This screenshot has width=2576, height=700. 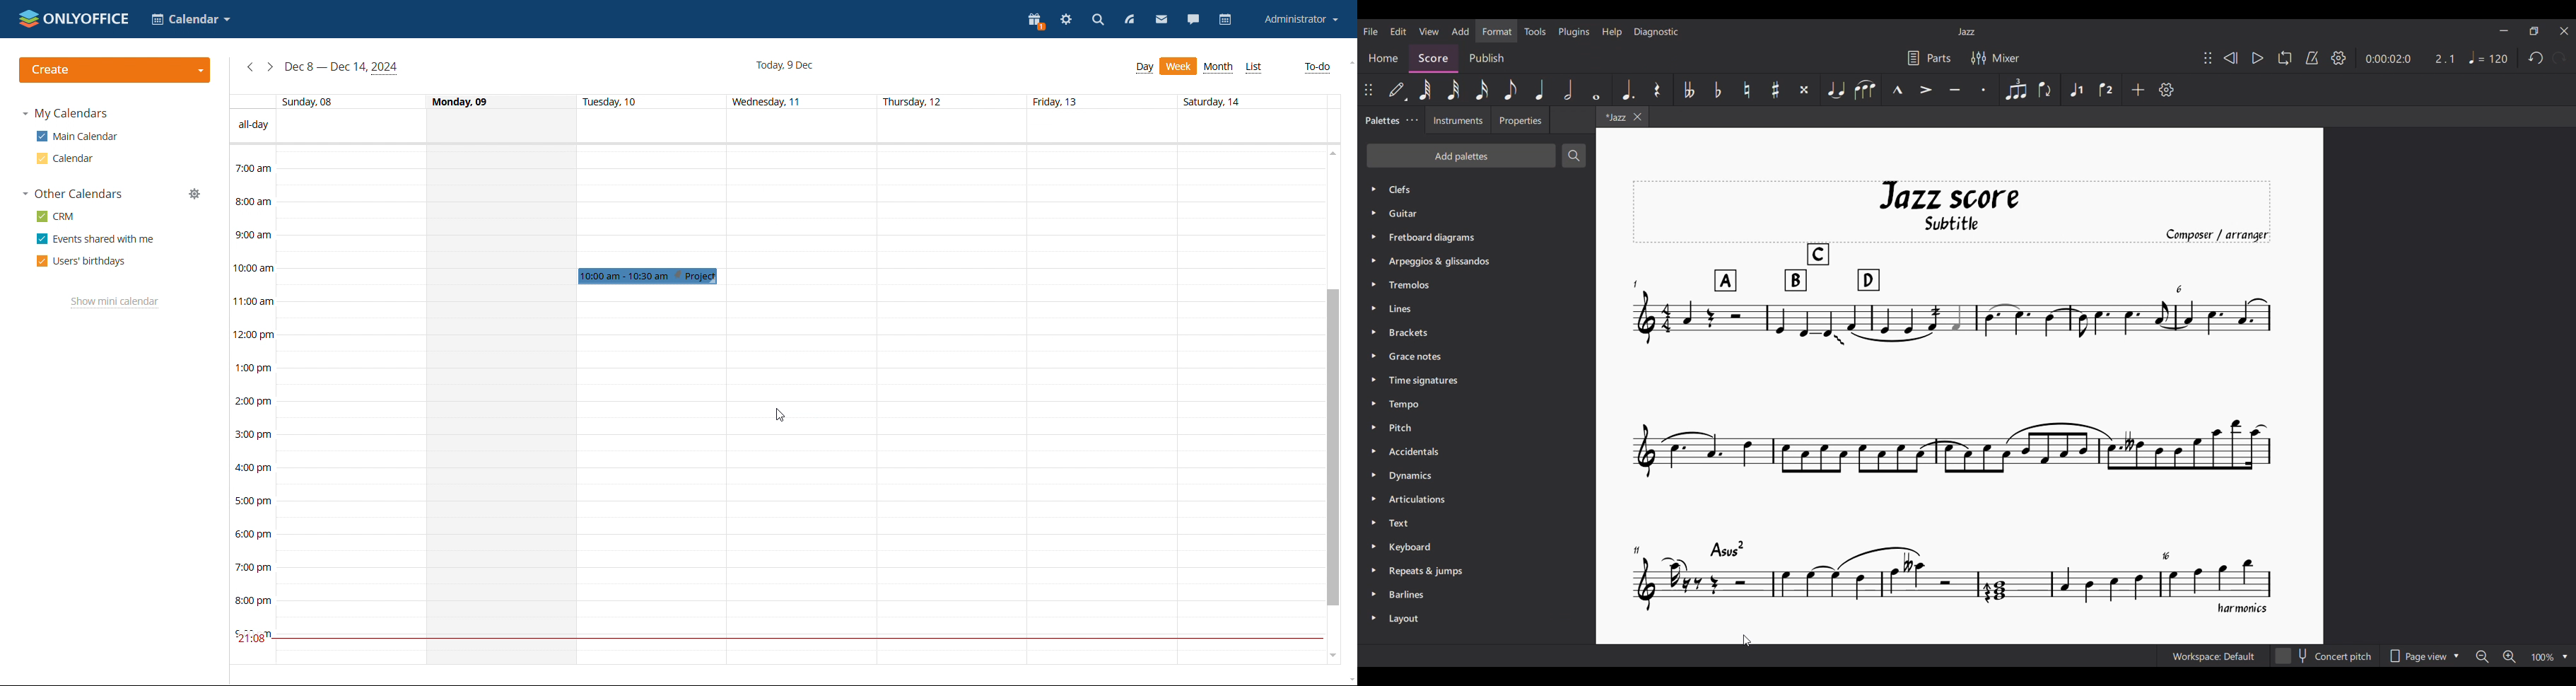 I want to click on Accent, so click(x=1927, y=89).